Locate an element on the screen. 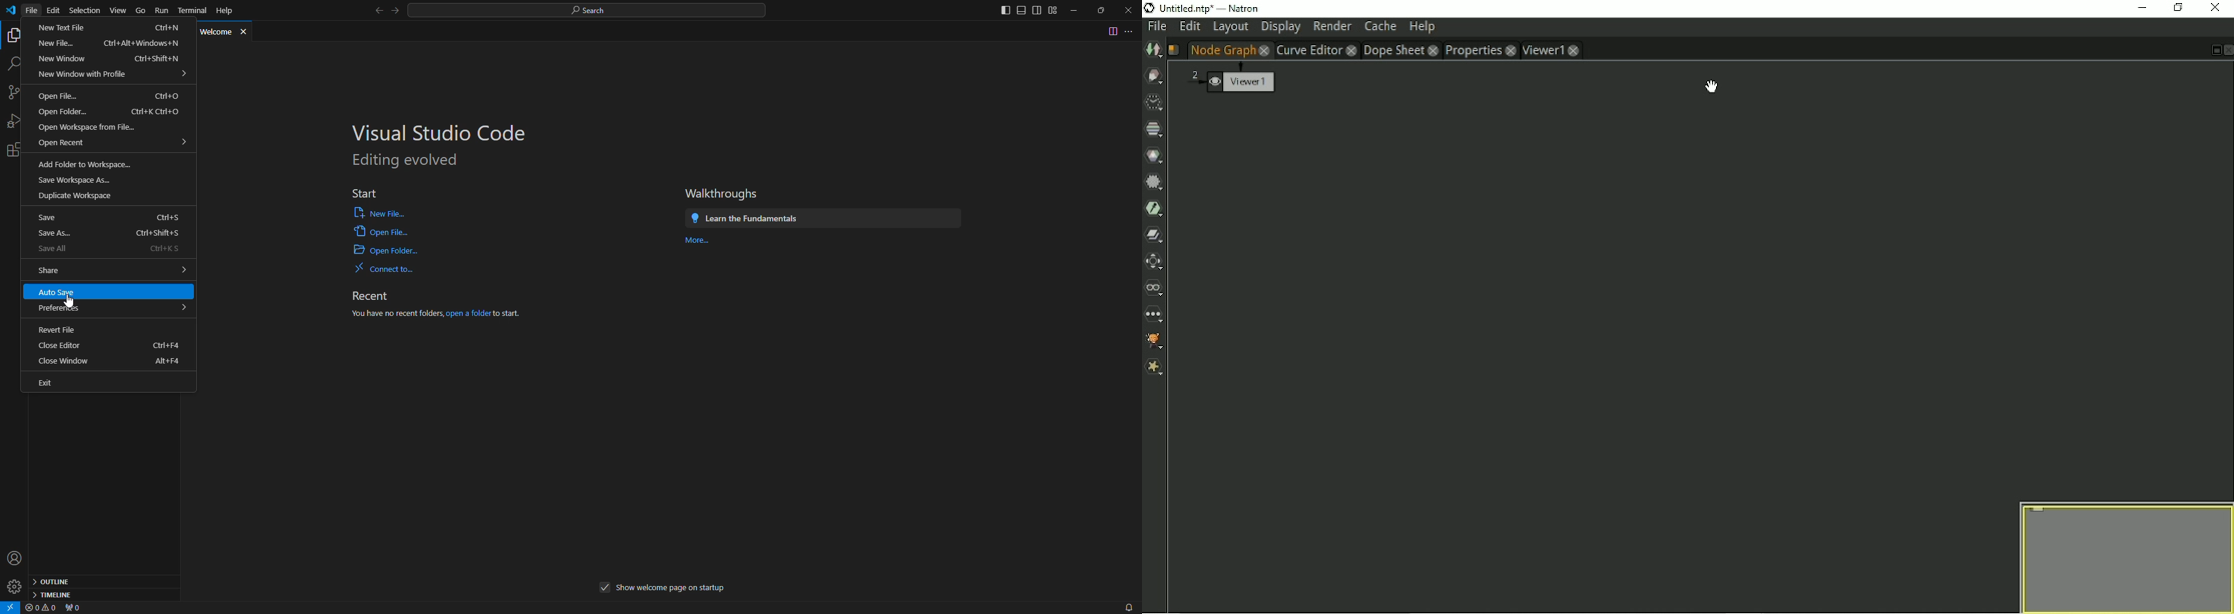  open folder is located at coordinates (386, 250).